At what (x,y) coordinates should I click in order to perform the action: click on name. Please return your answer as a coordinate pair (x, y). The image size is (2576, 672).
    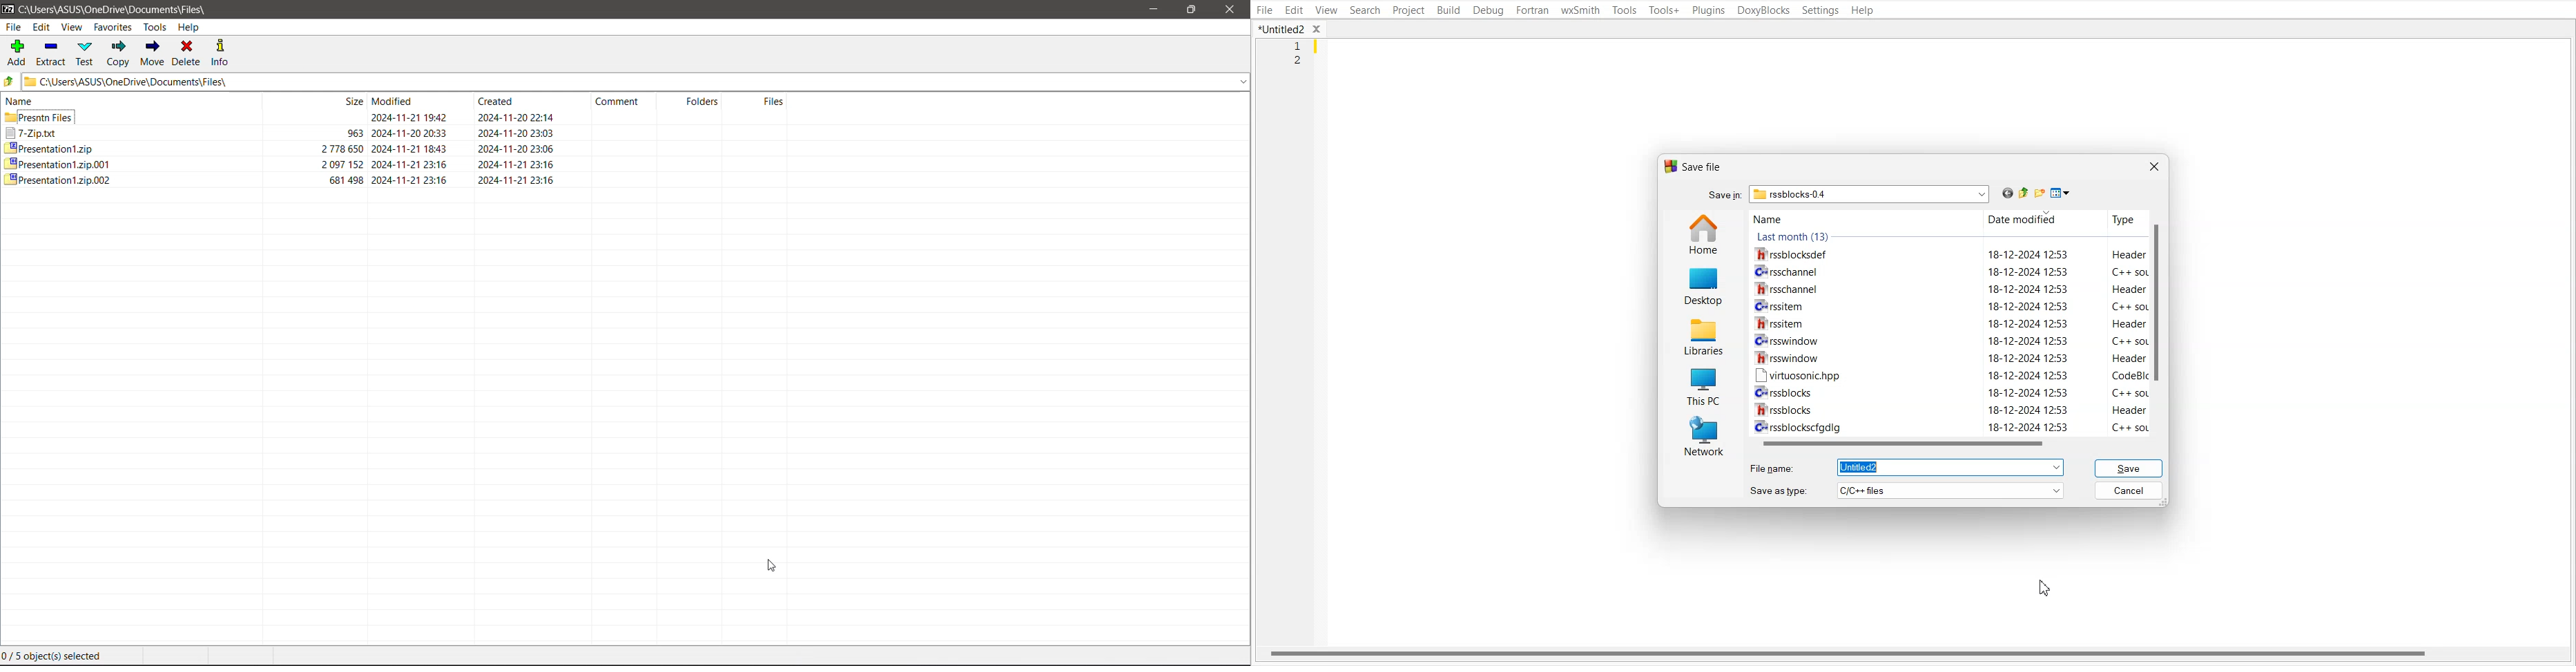
    Looking at the image, I should click on (23, 104).